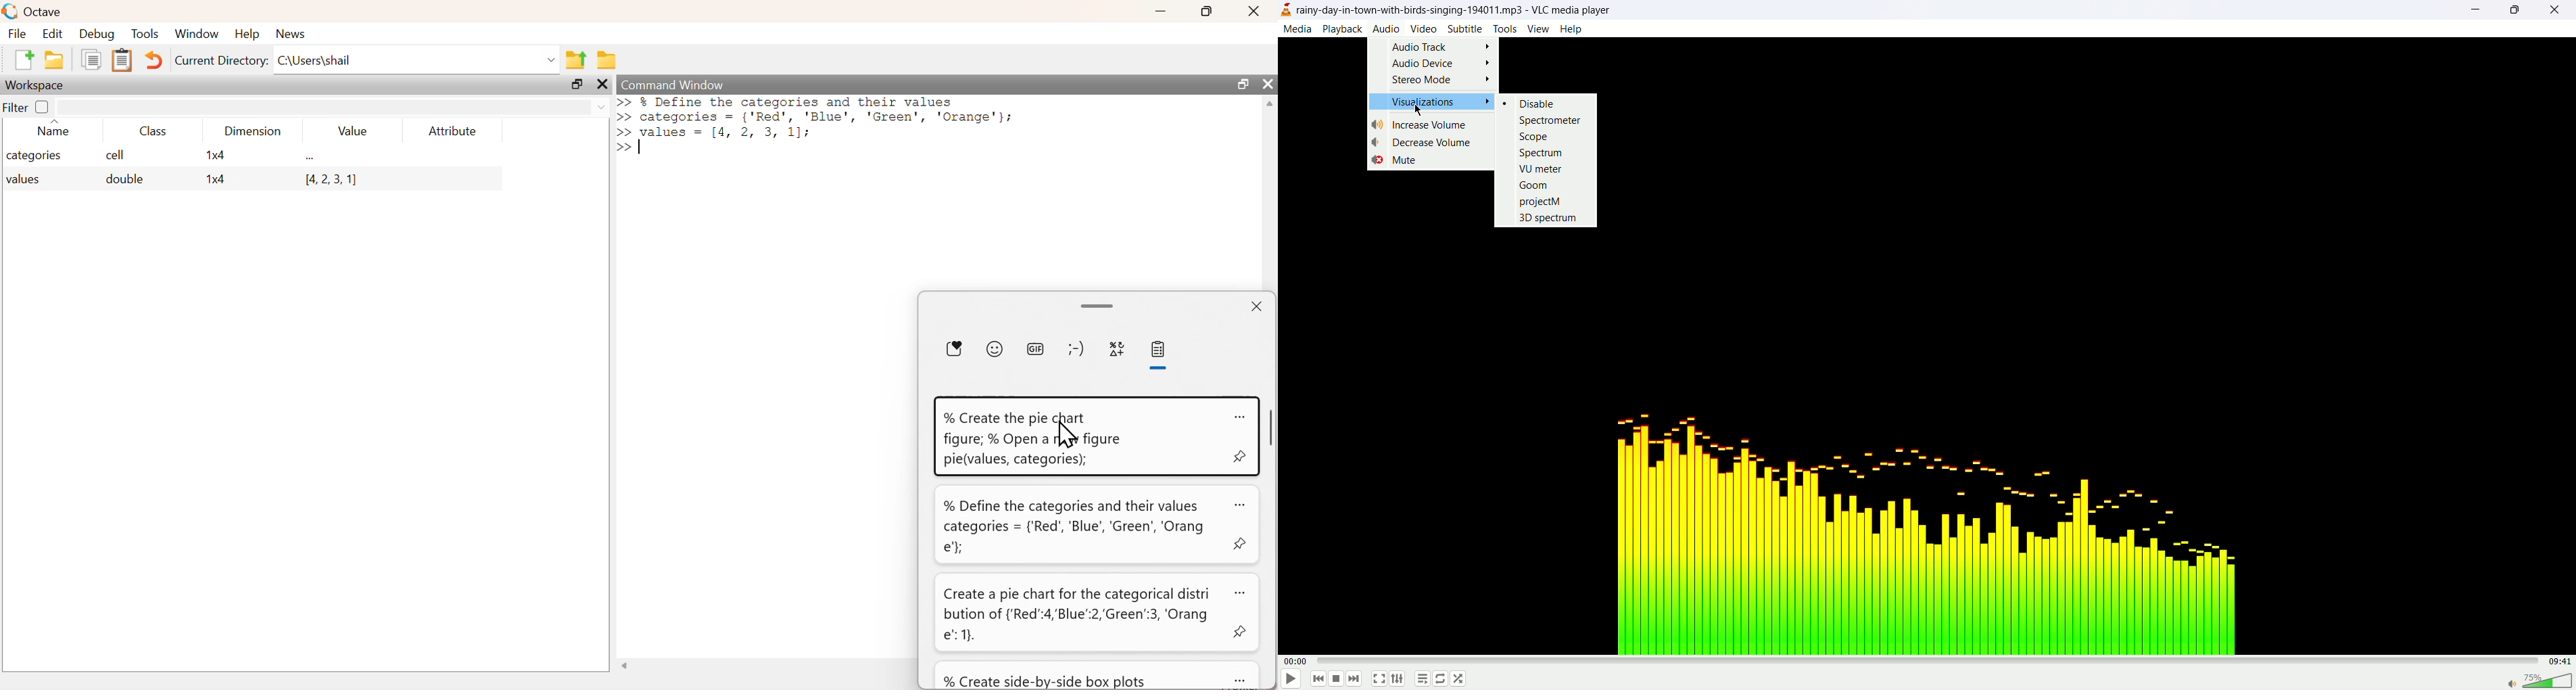 This screenshot has width=2576, height=700. Describe the element at coordinates (221, 60) in the screenshot. I see `Current Directory:` at that location.